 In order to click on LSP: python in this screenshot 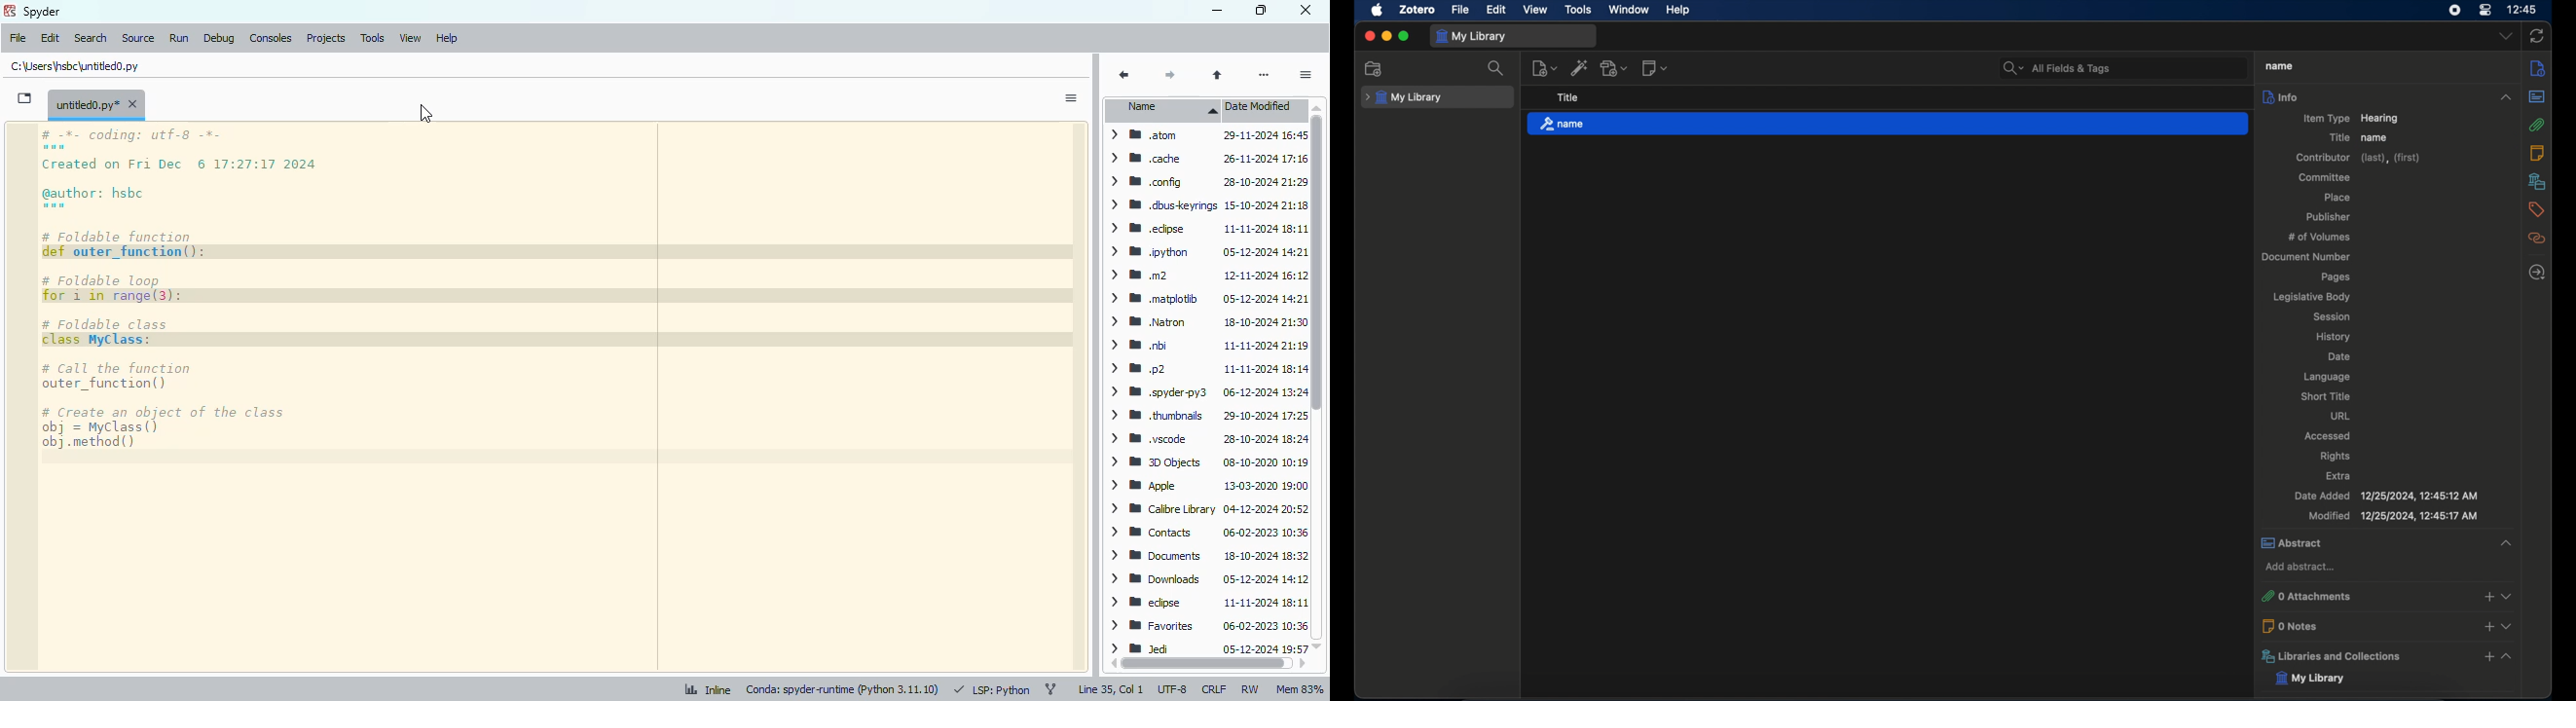, I will do `click(992, 689)`.